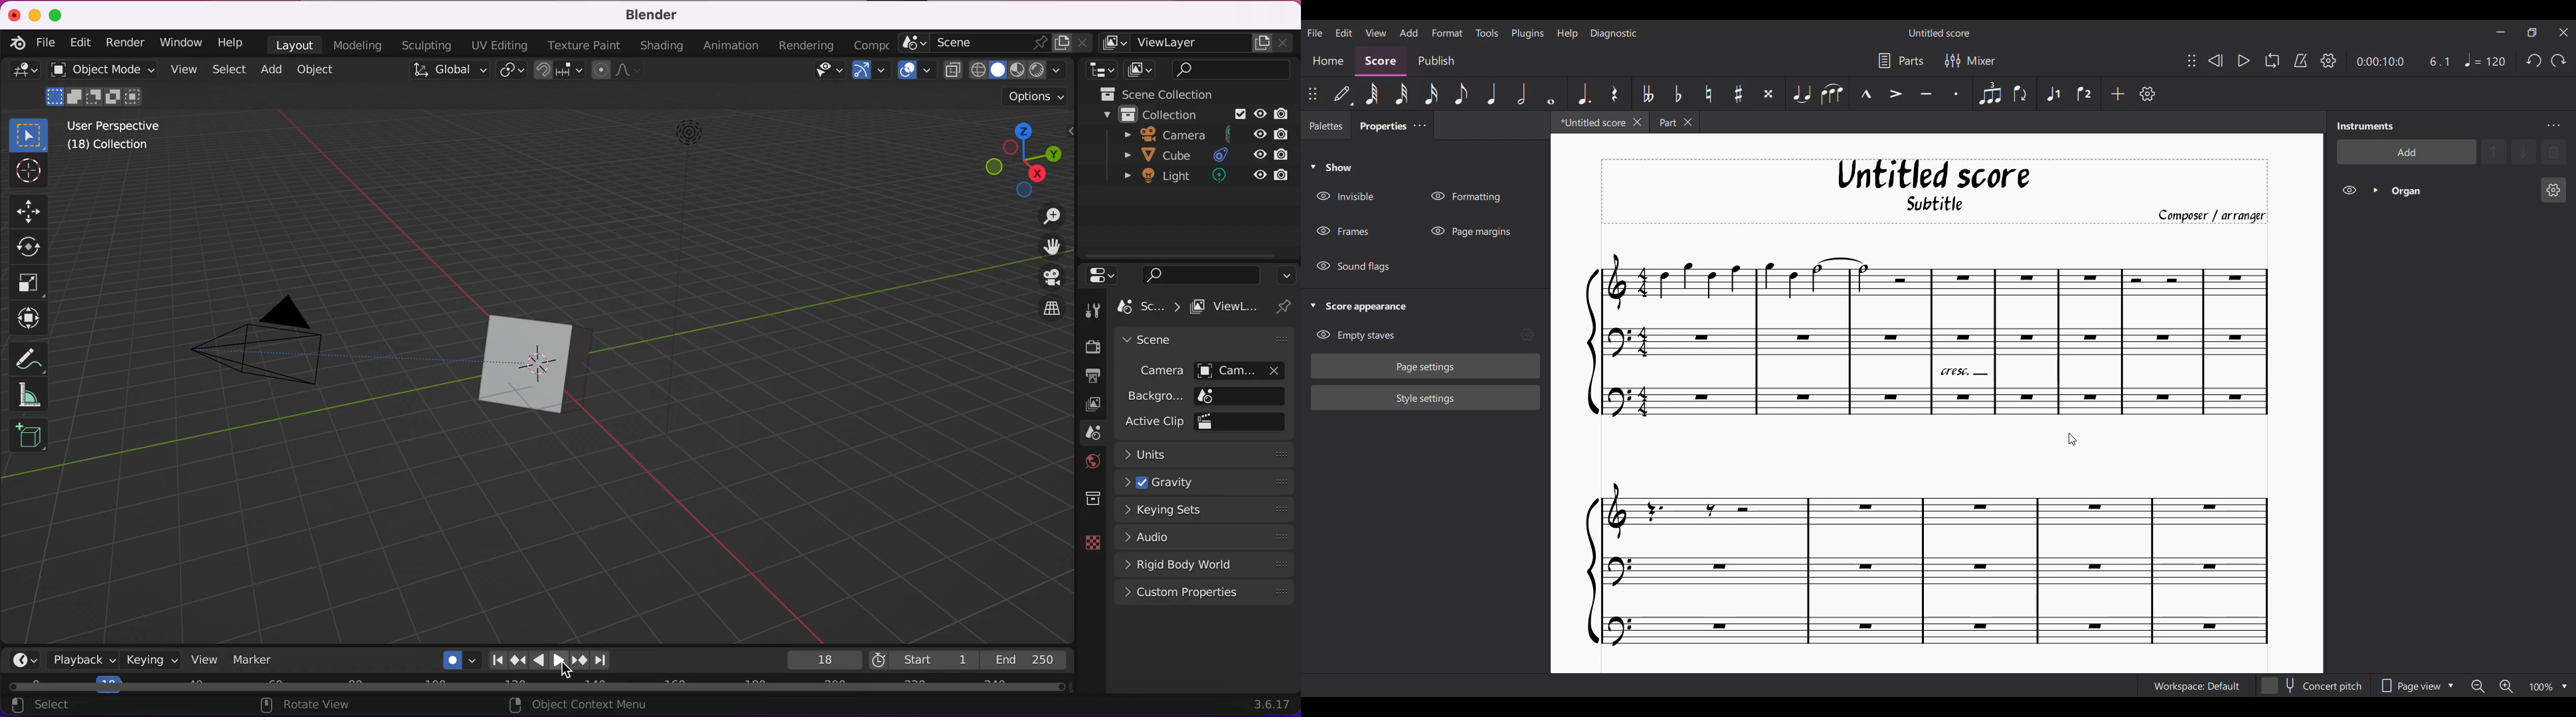  Describe the element at coordinates (2244, 61) in the screenshot. I see `Play` at that location.